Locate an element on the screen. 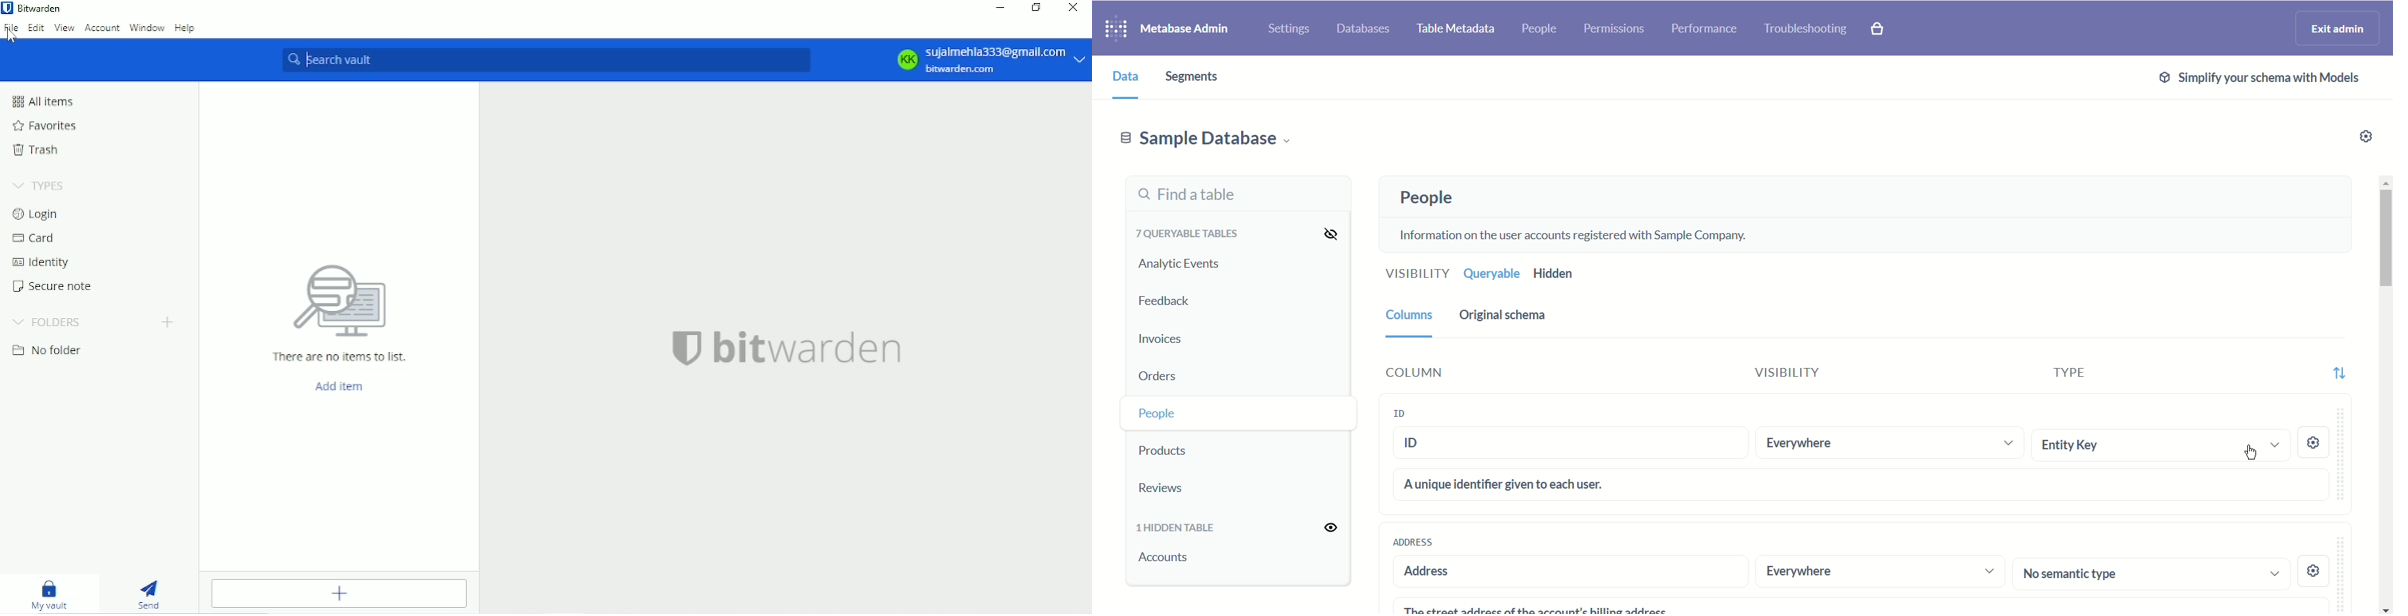 The height and width of the screenshot is (616, 2408). Hidden is located at coordinates (1557, 274).